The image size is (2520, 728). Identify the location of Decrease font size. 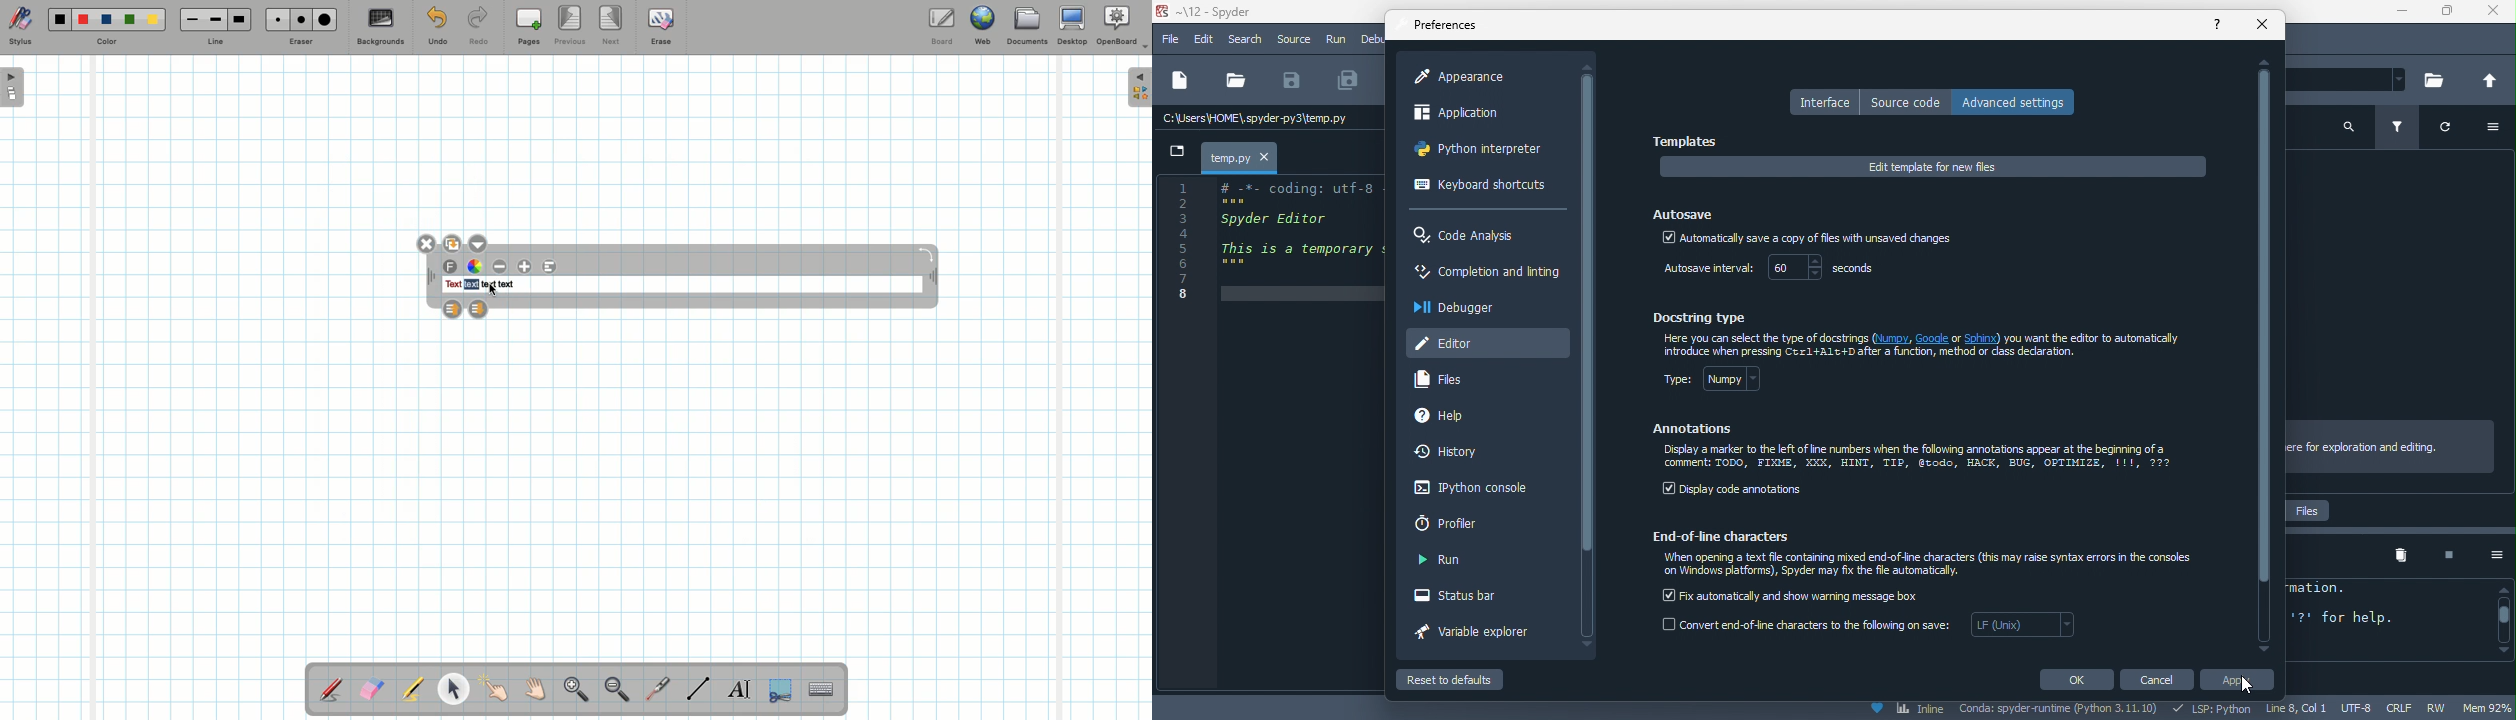
(501, 266).